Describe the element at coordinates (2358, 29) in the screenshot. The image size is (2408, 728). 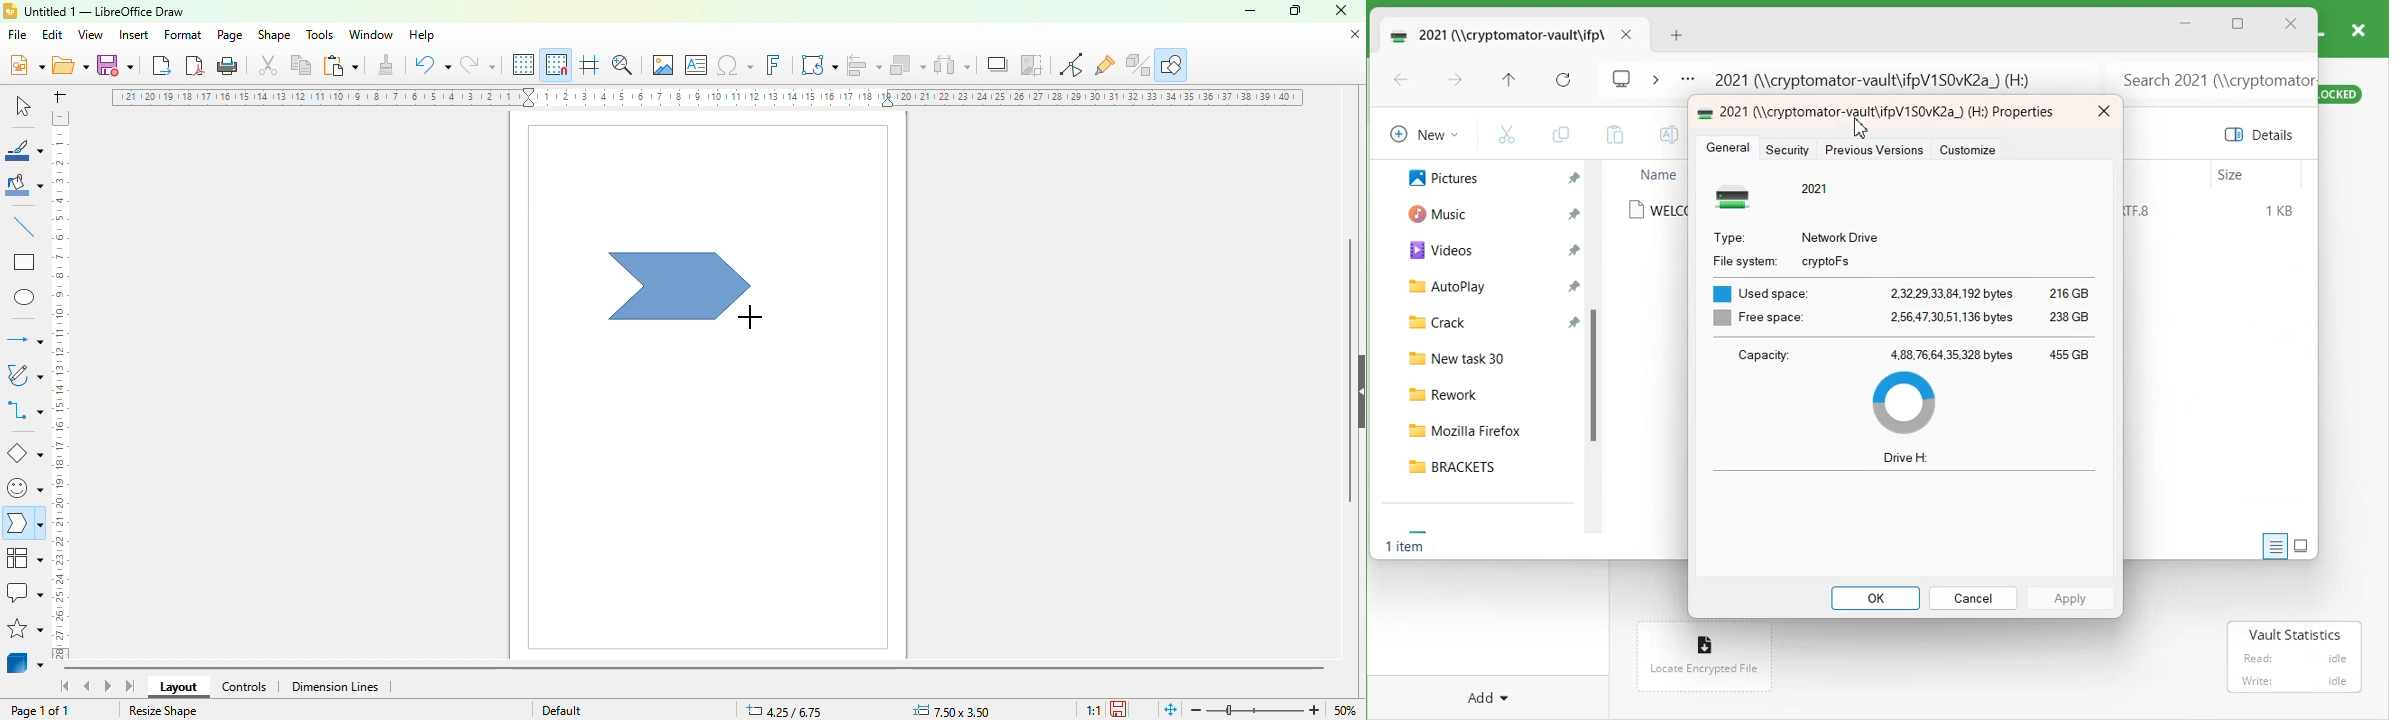
I see `close` at that location.